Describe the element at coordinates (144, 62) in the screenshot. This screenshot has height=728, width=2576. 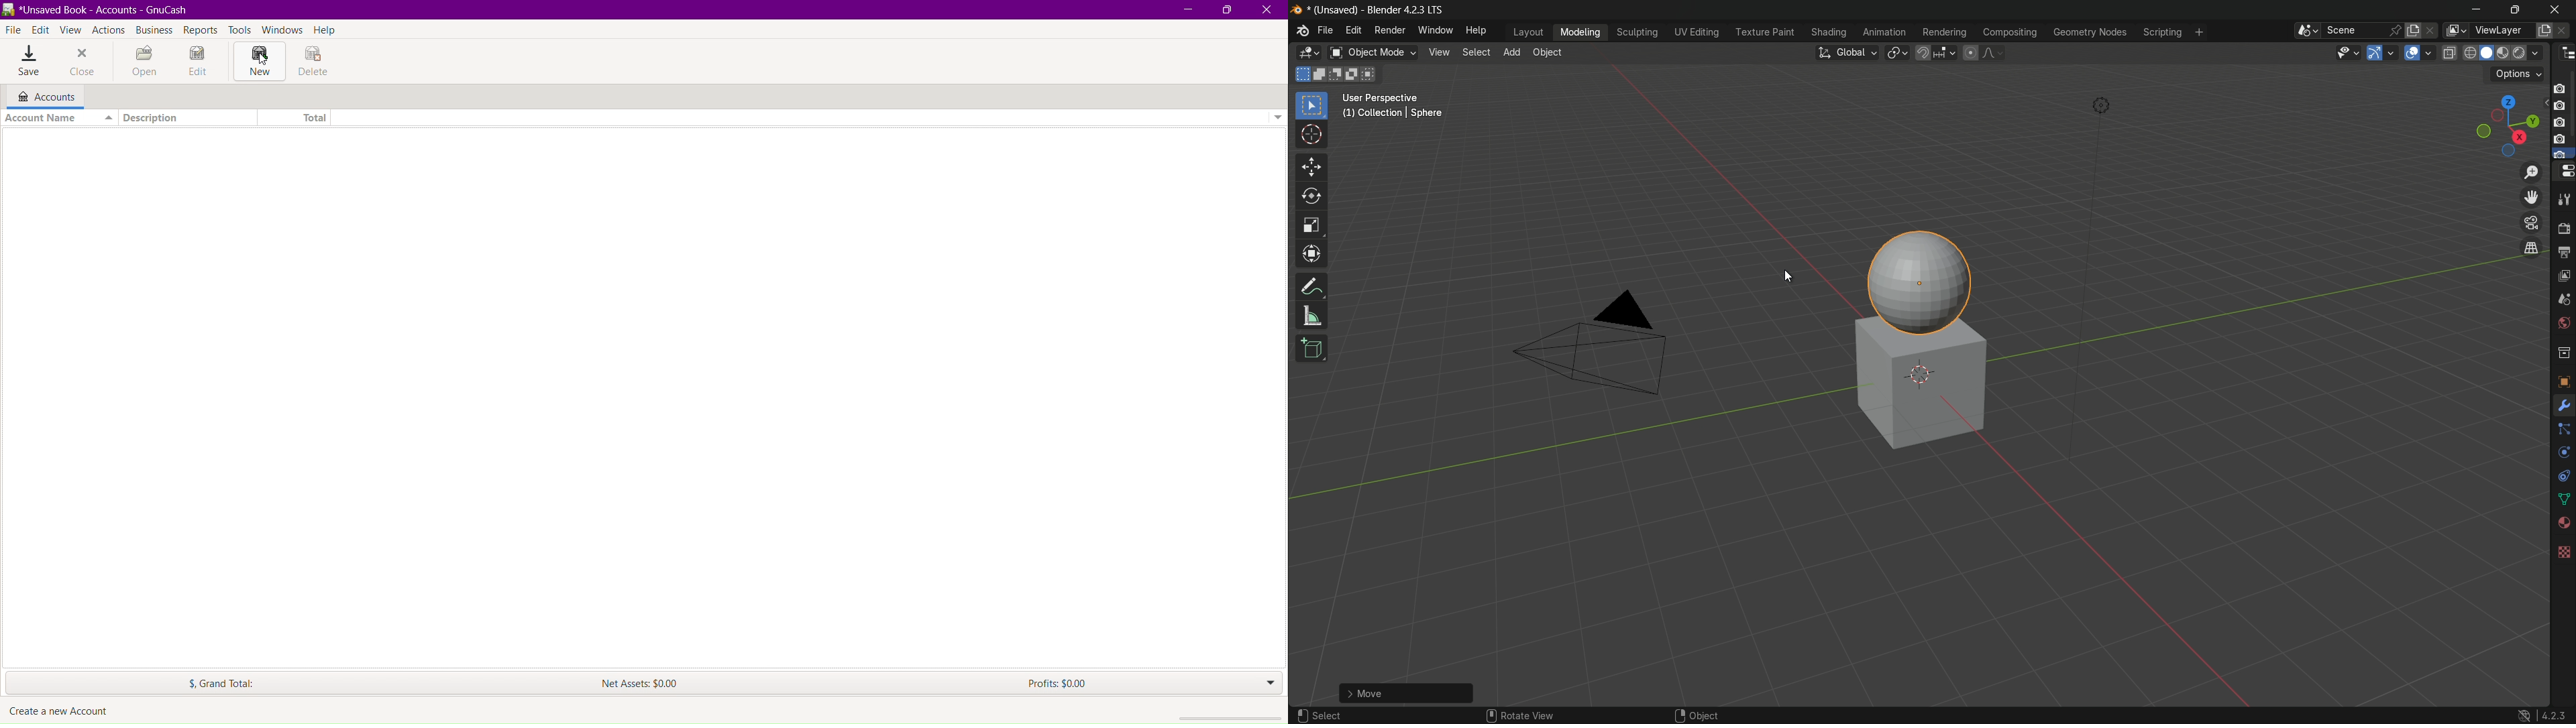
I see `Open` at that location.